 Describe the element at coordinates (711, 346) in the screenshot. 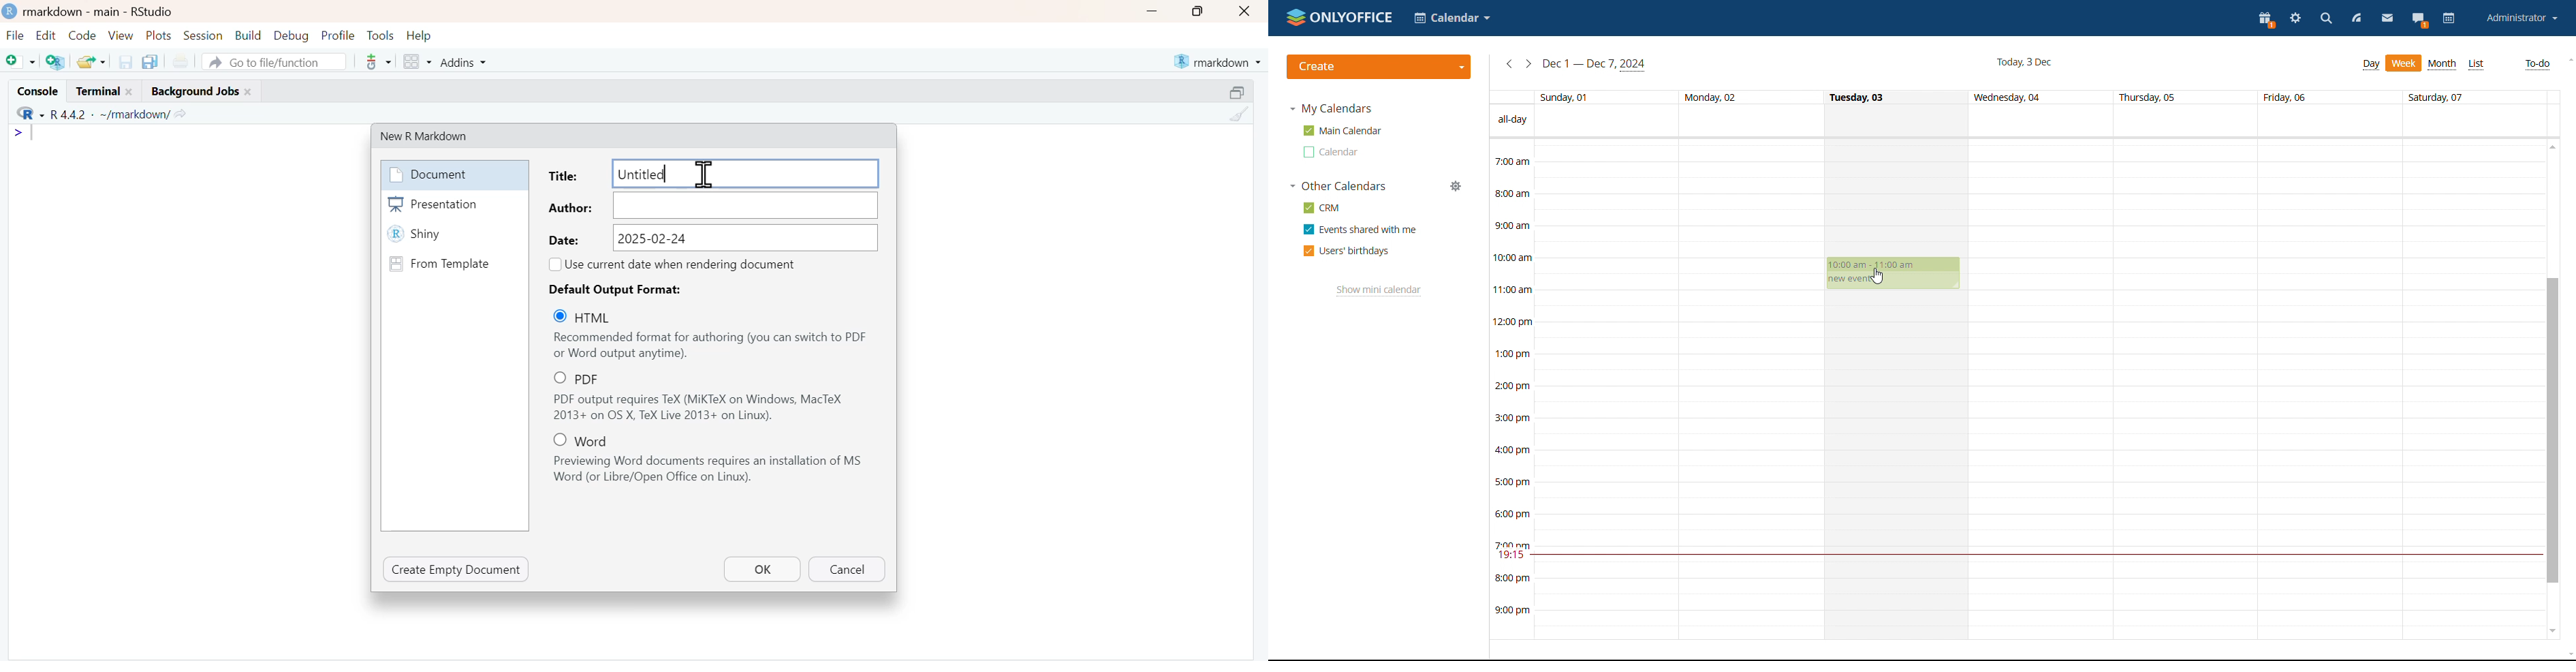

I see `Recommended format for authoring (you can switch to PD
or Word output anytime).` at that location.